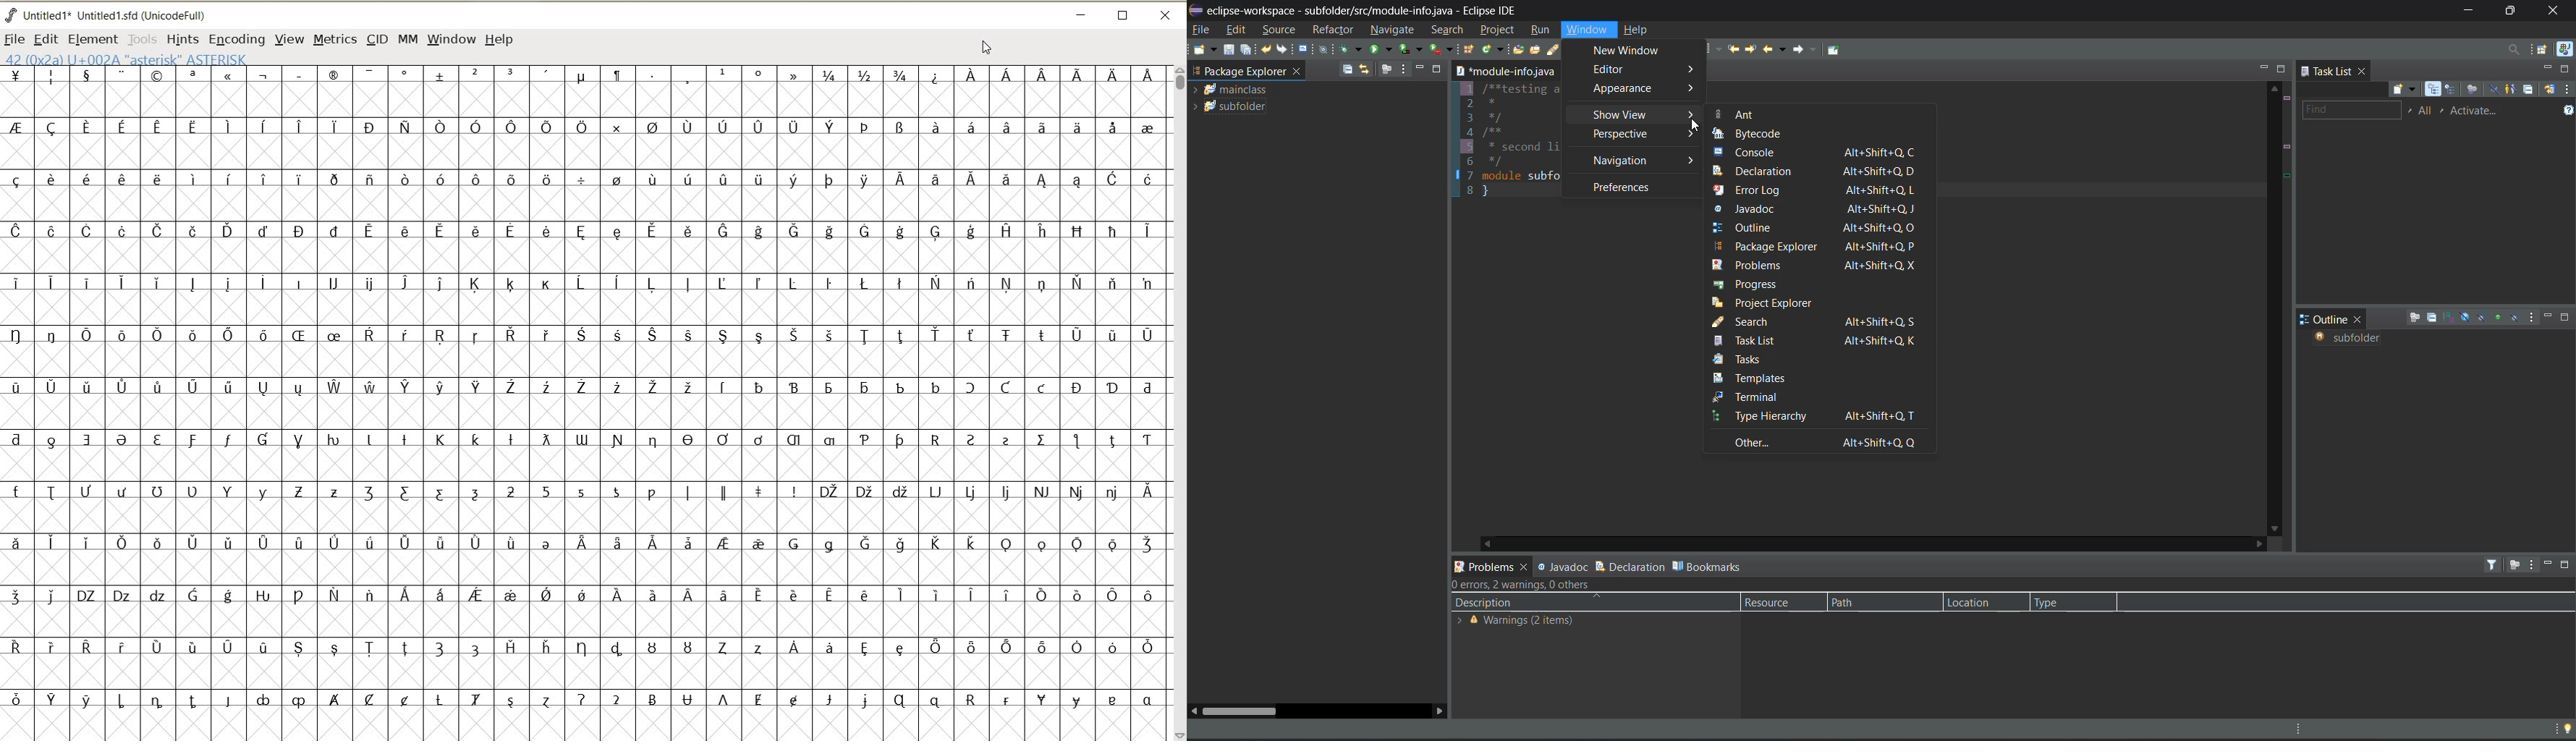 This screenshot has width=2576, height=756. Describe the element at coordinates (2289, 164) in the screenshot. I see `line details` at that location.